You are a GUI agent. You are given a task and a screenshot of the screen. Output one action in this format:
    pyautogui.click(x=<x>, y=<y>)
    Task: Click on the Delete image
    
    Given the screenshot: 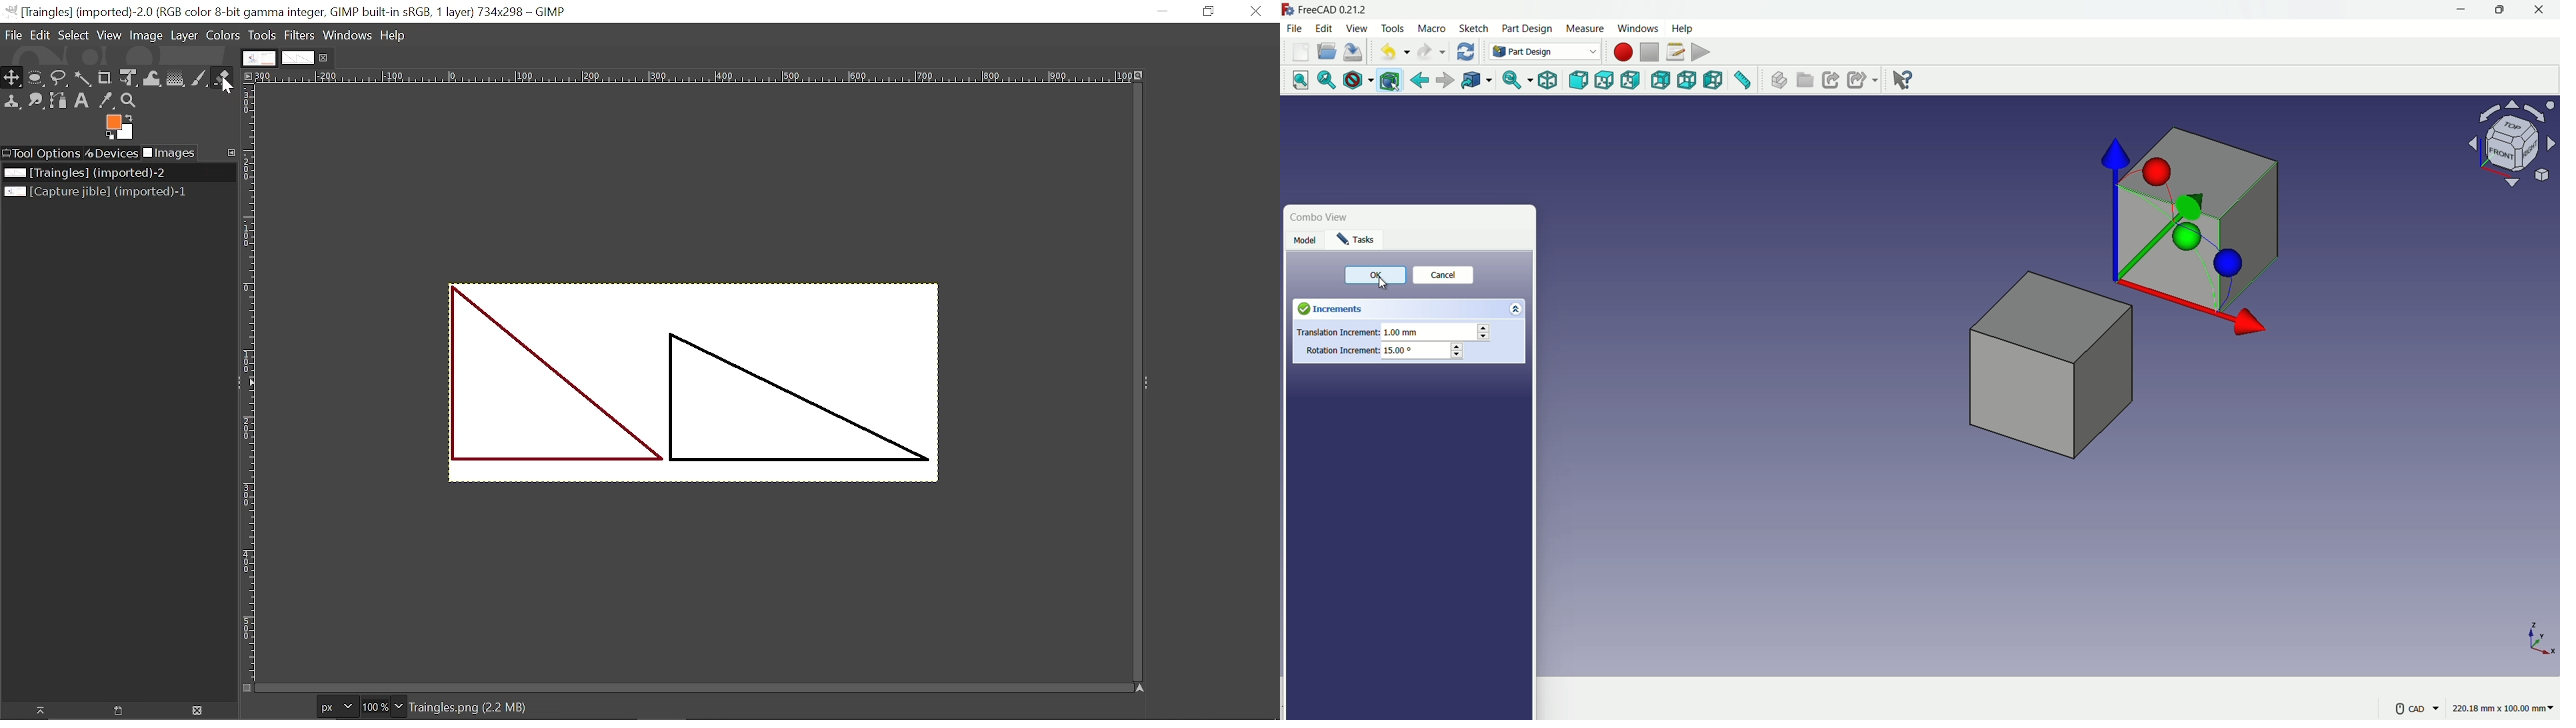 What is the action you would take?
    pyautogui.click(x=194, y=710)
    